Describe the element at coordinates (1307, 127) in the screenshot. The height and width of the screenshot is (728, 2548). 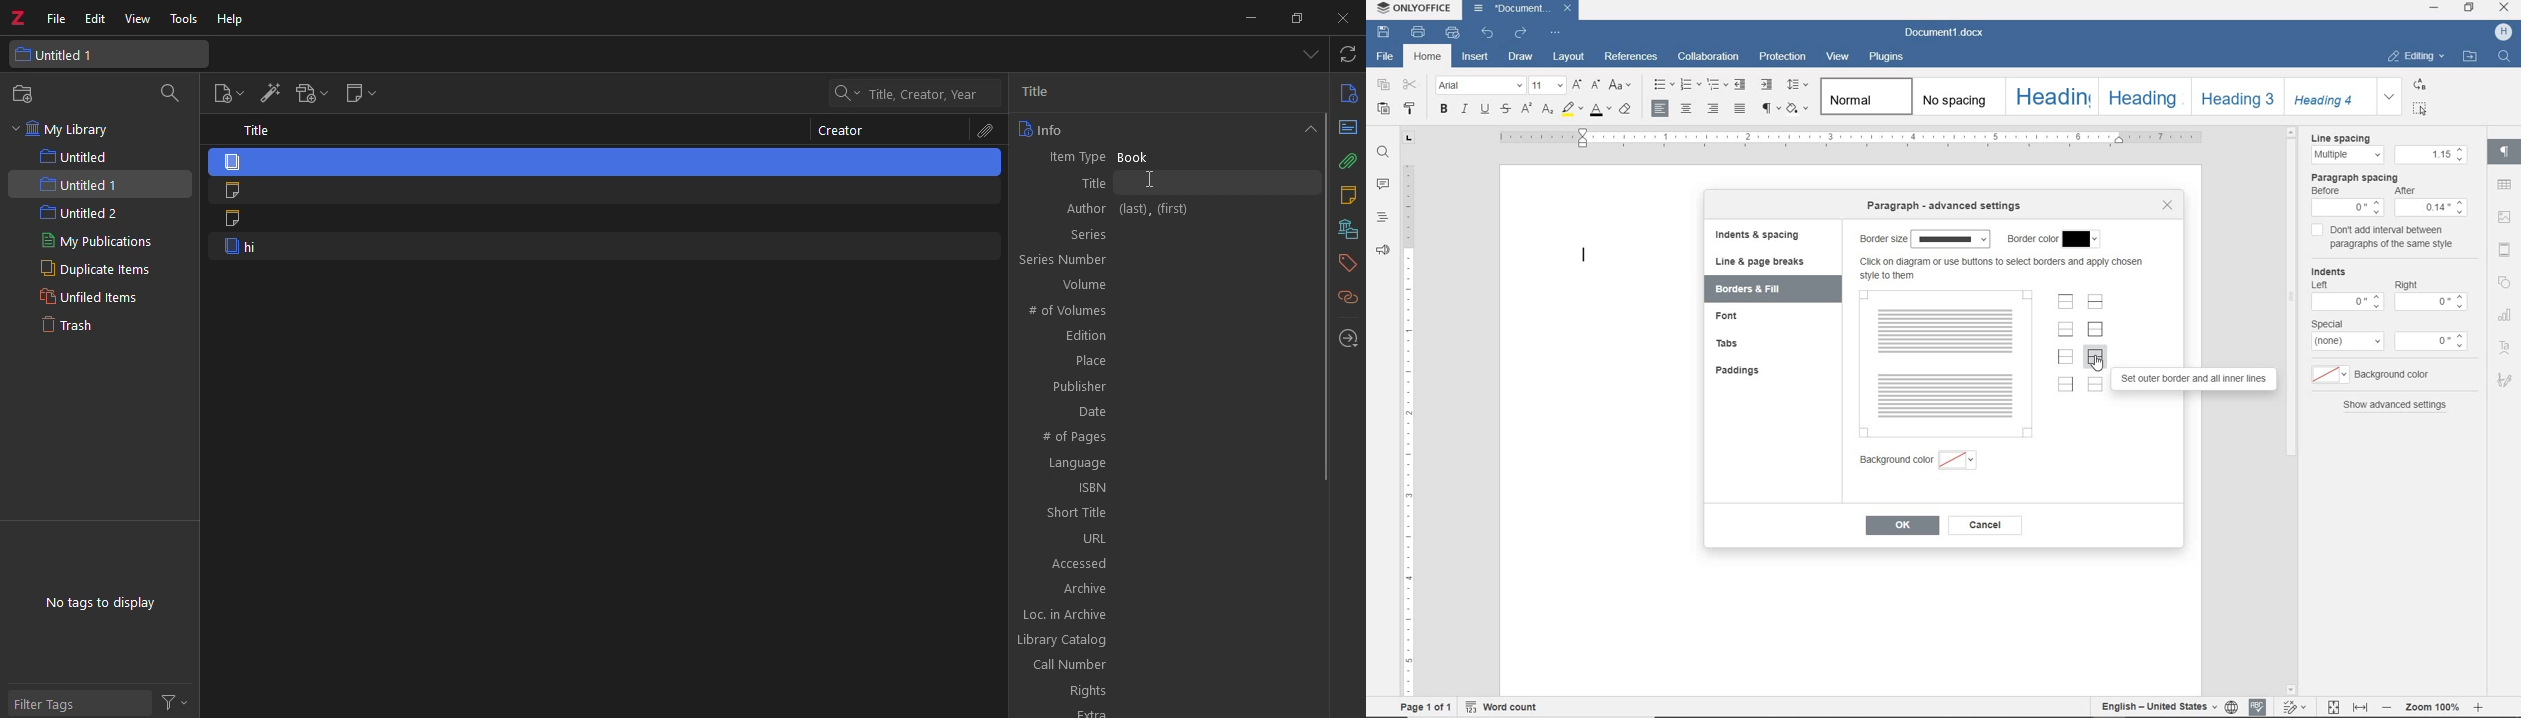
I see `expand` at that location.